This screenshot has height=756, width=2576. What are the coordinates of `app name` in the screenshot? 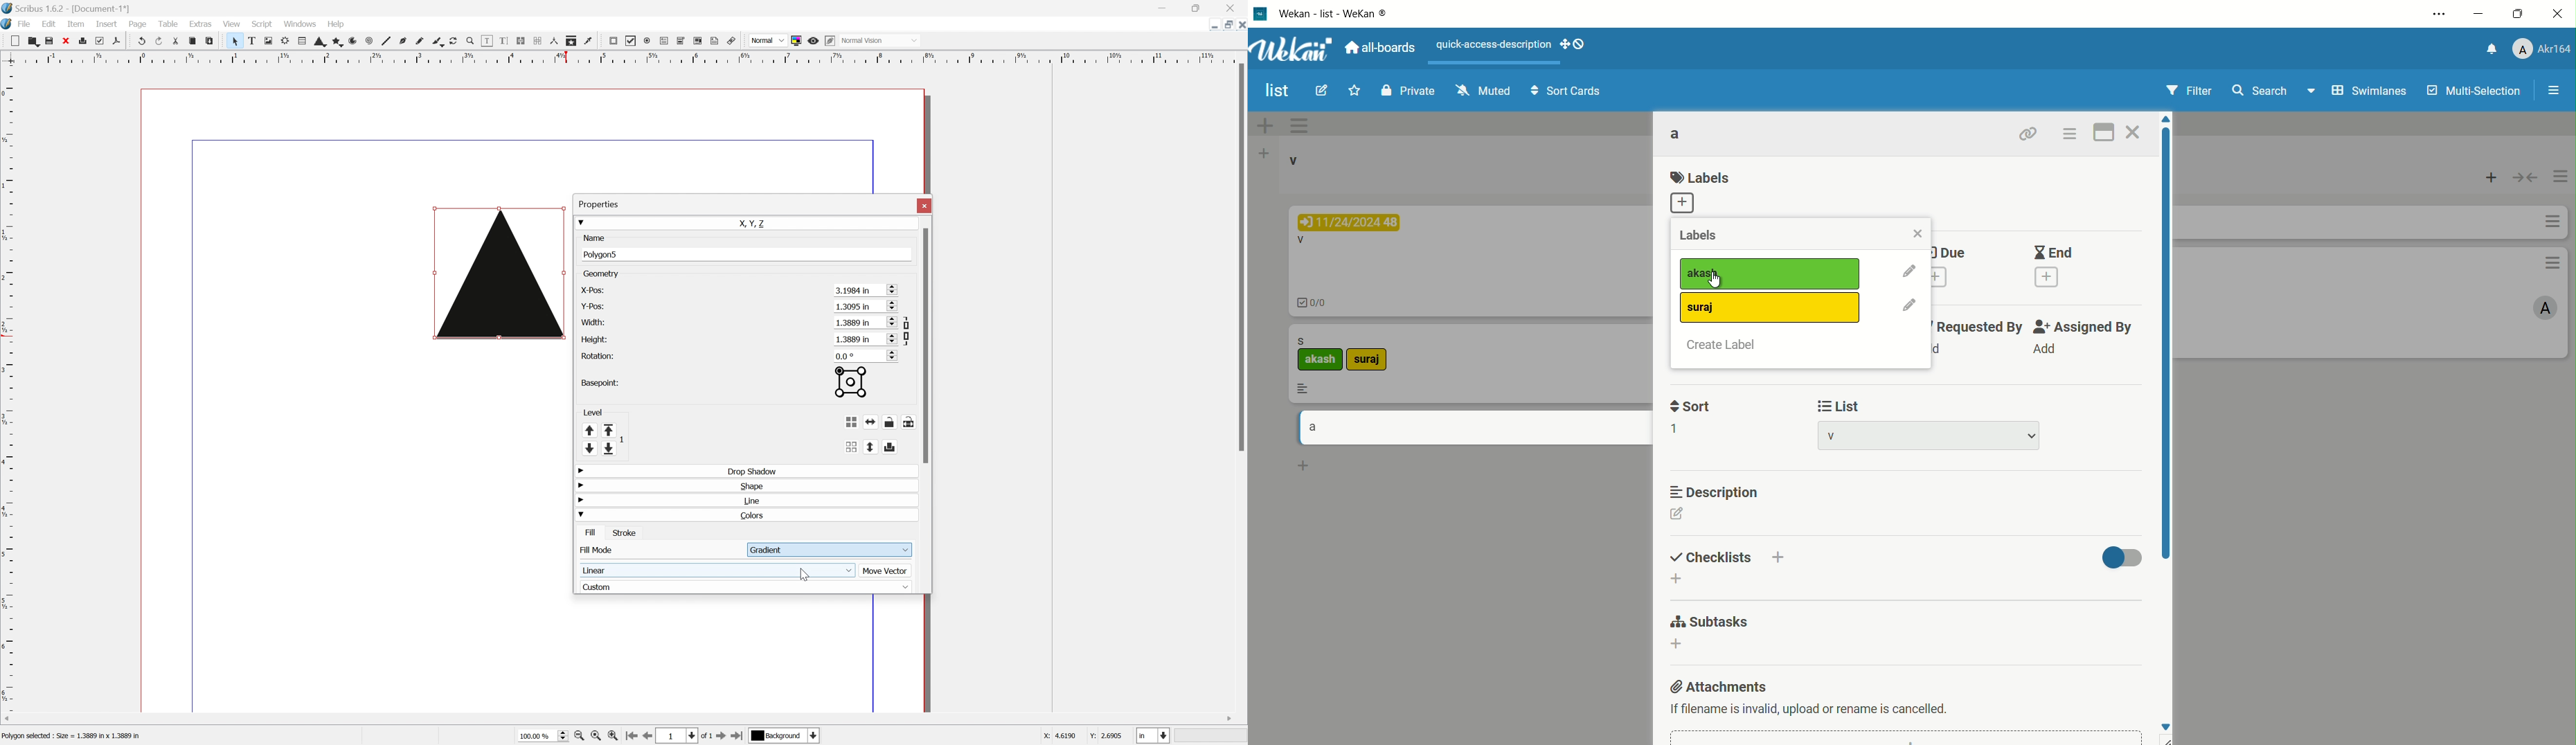 It's located at (1340, 15).